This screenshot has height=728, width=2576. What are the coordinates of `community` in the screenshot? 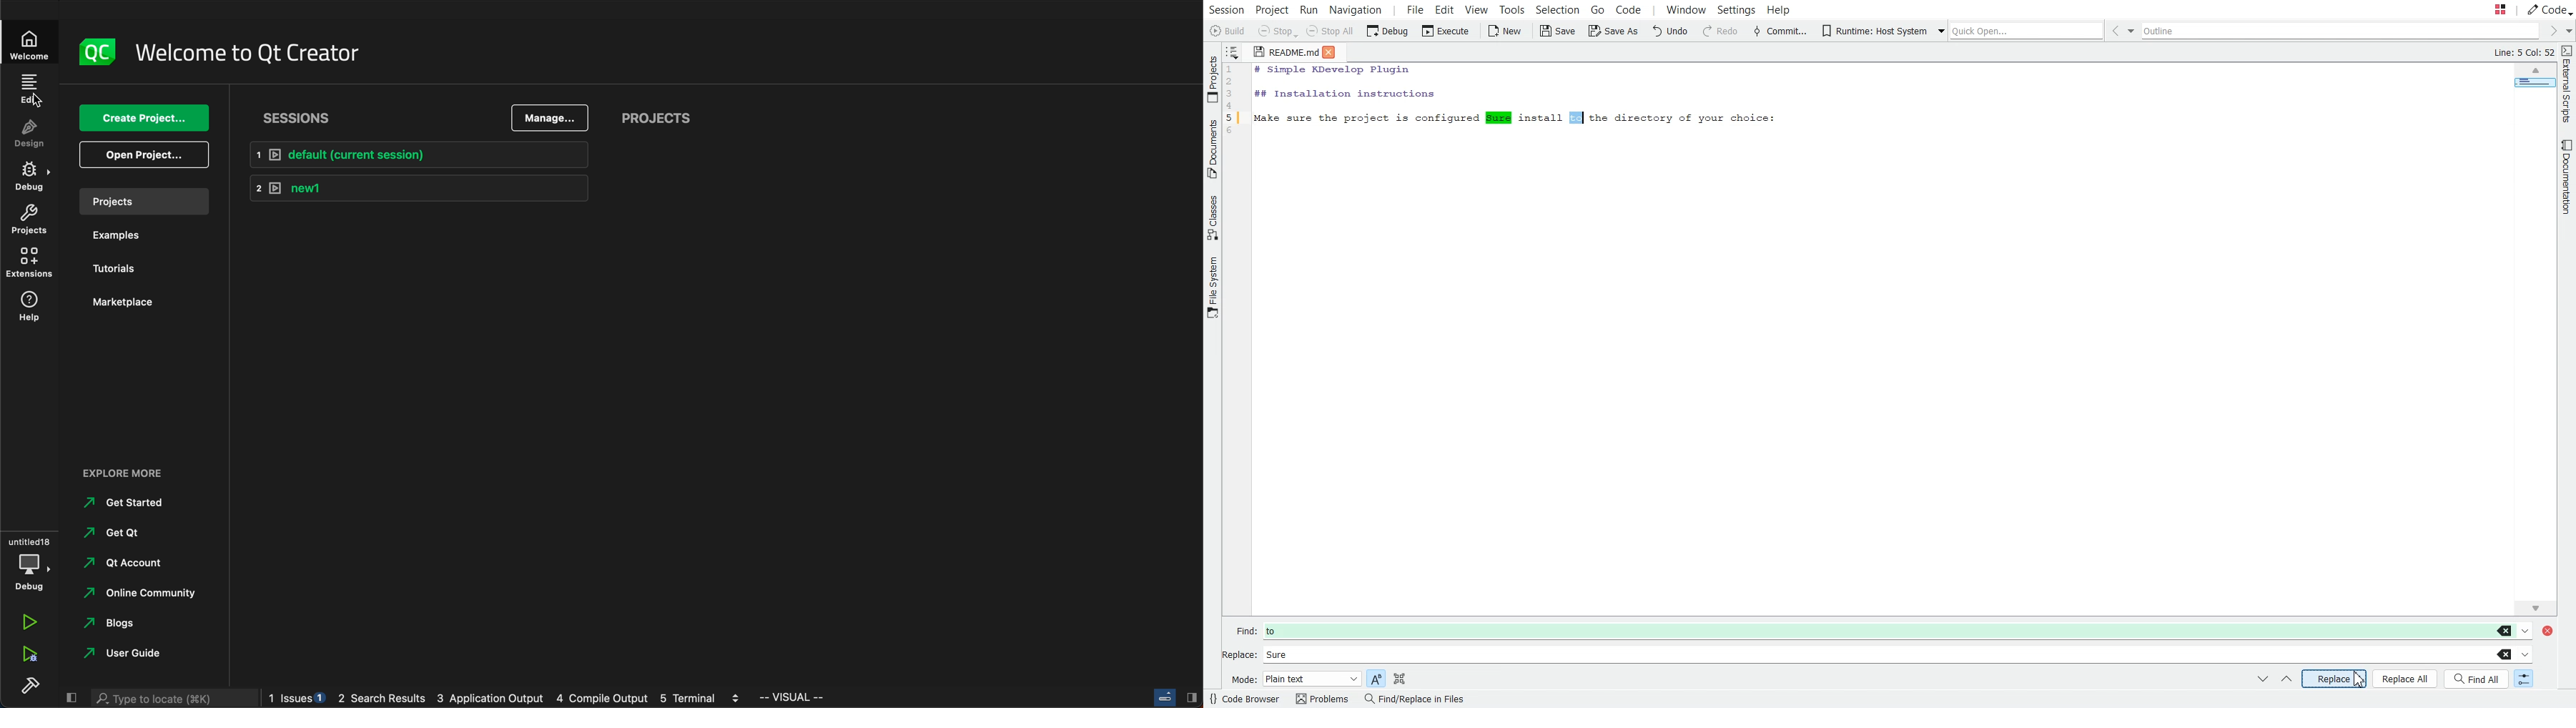 It's located at (144, 594).